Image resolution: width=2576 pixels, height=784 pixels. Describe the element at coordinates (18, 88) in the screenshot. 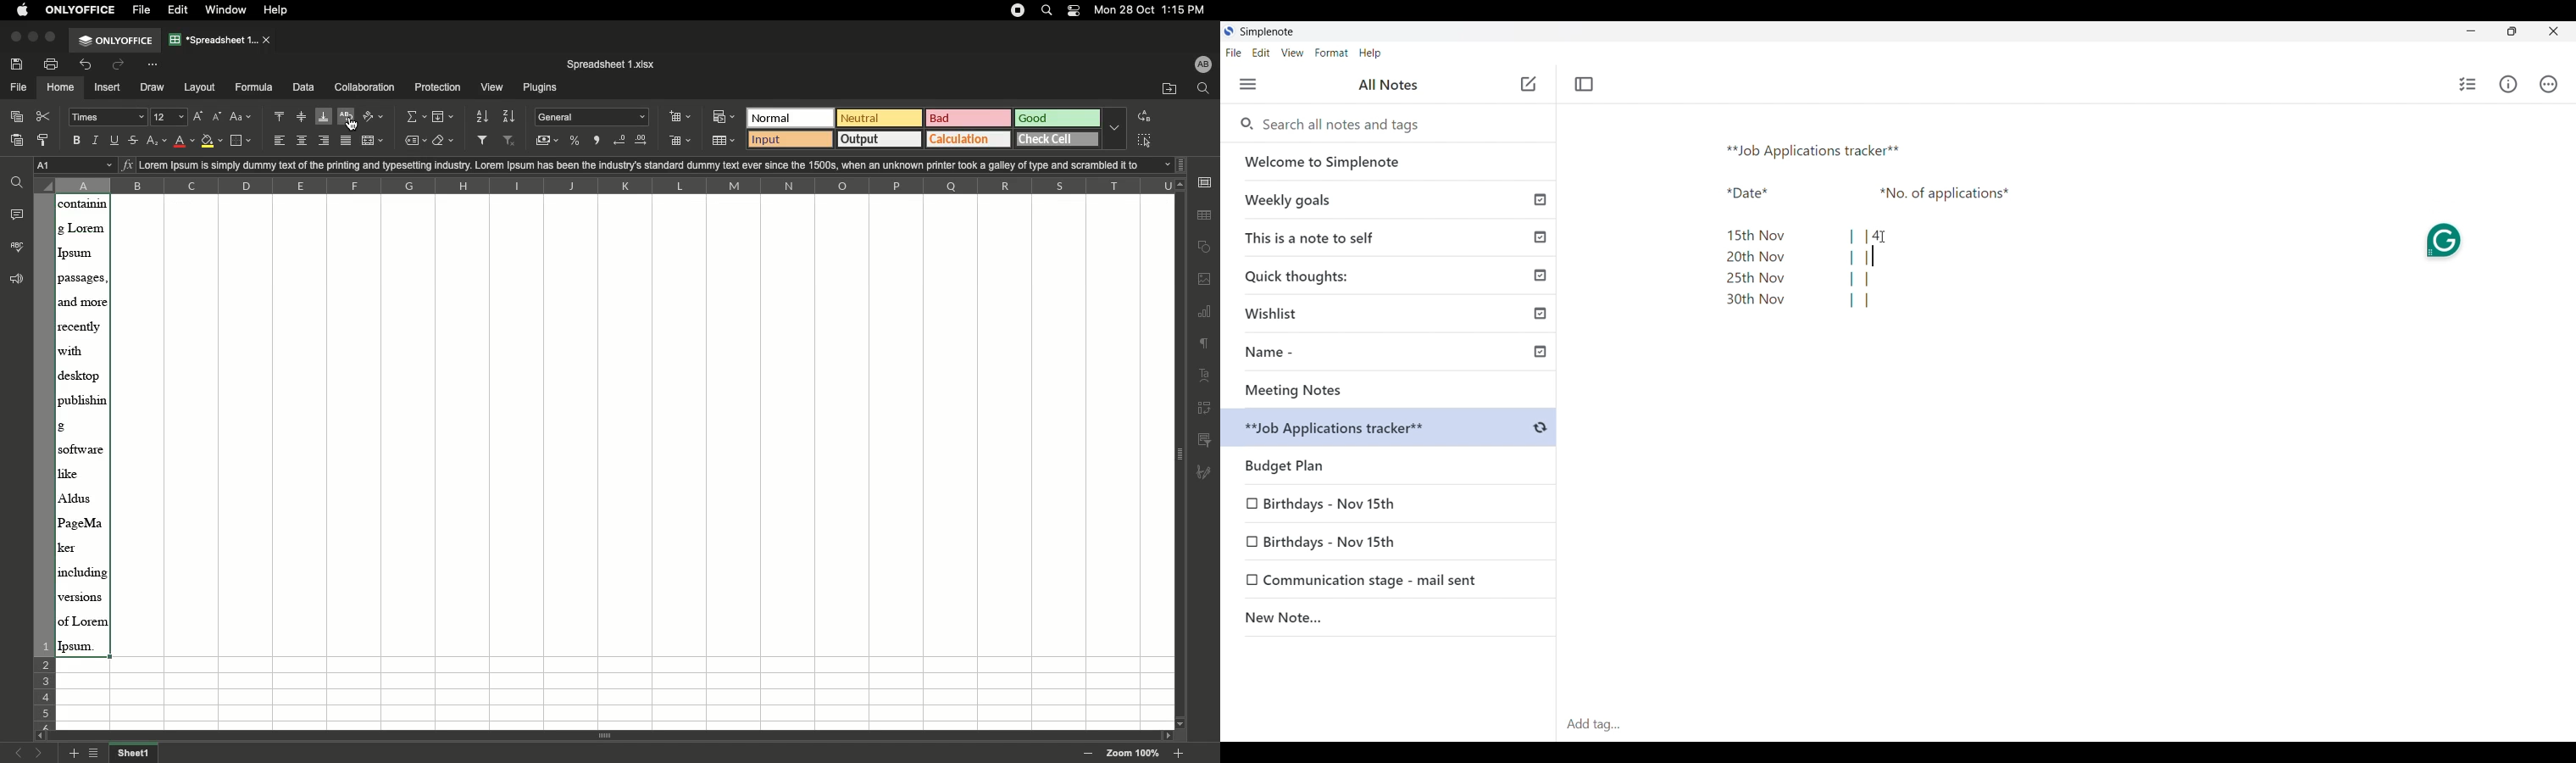

I see `File` at that location.